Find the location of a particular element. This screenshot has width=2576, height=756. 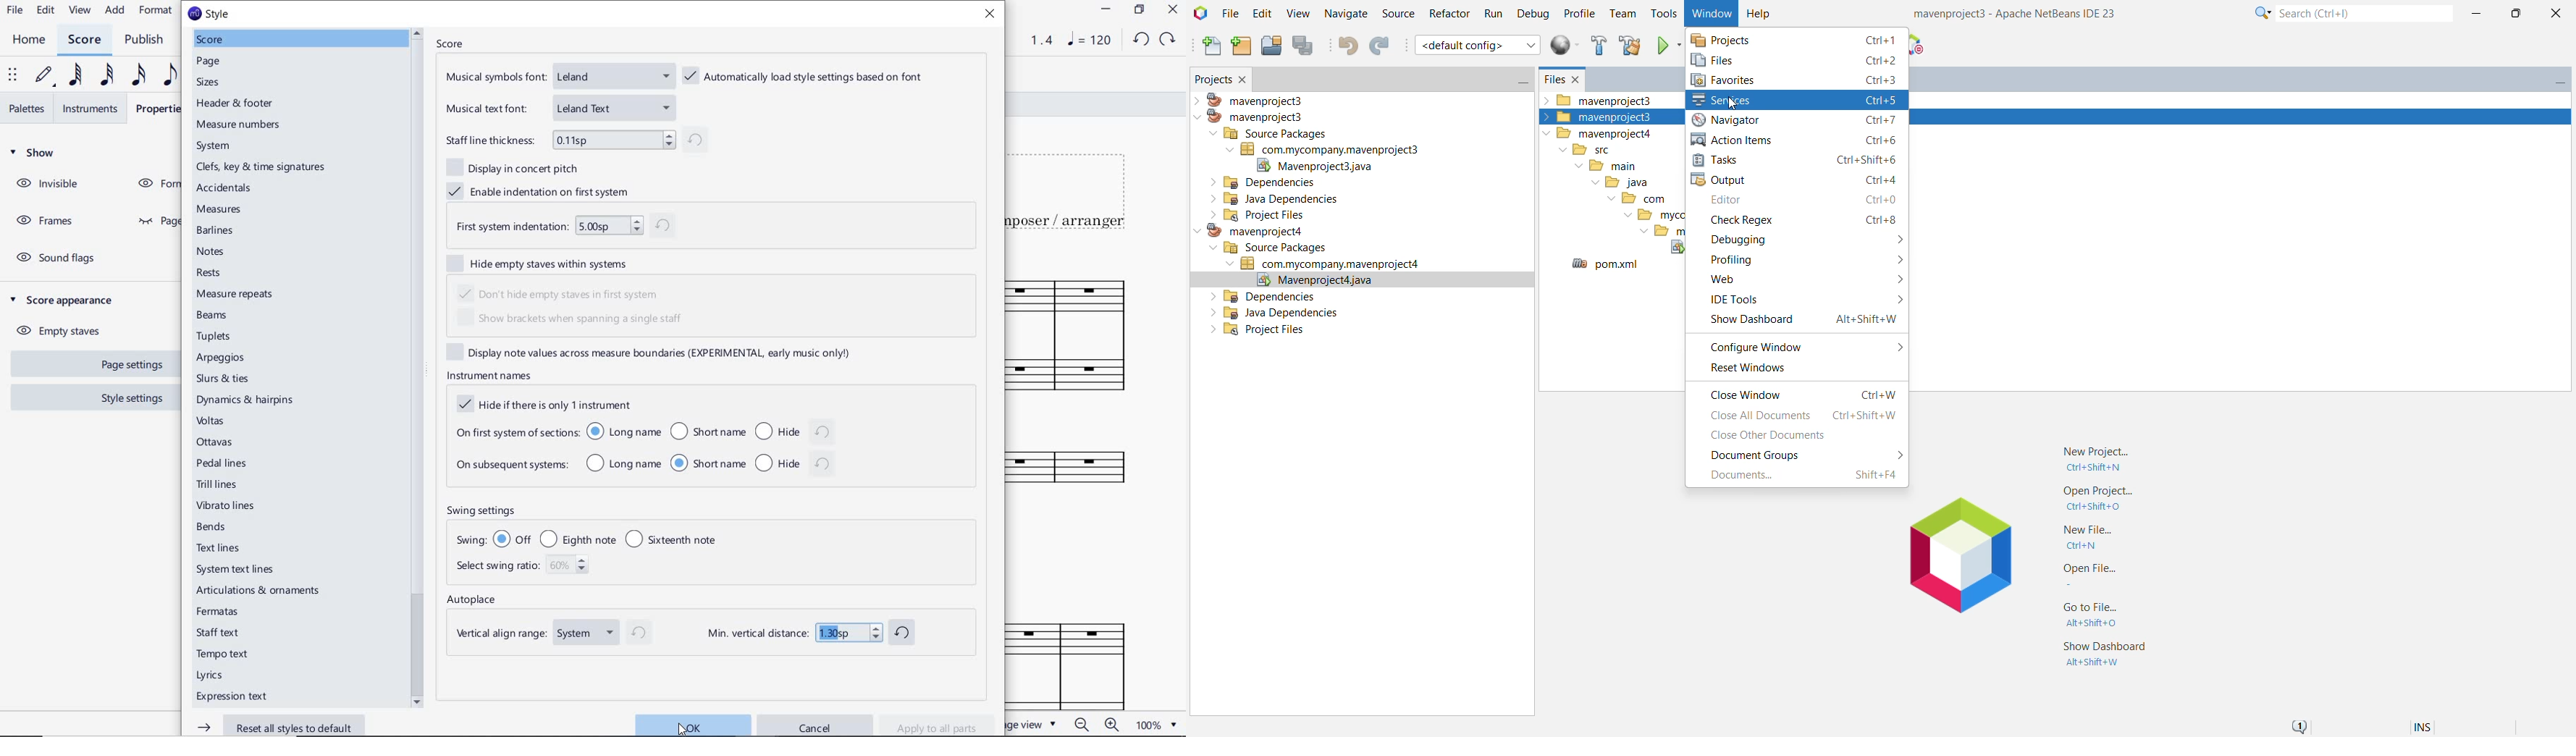

Source Packages is located at coordinates (1270, 248).